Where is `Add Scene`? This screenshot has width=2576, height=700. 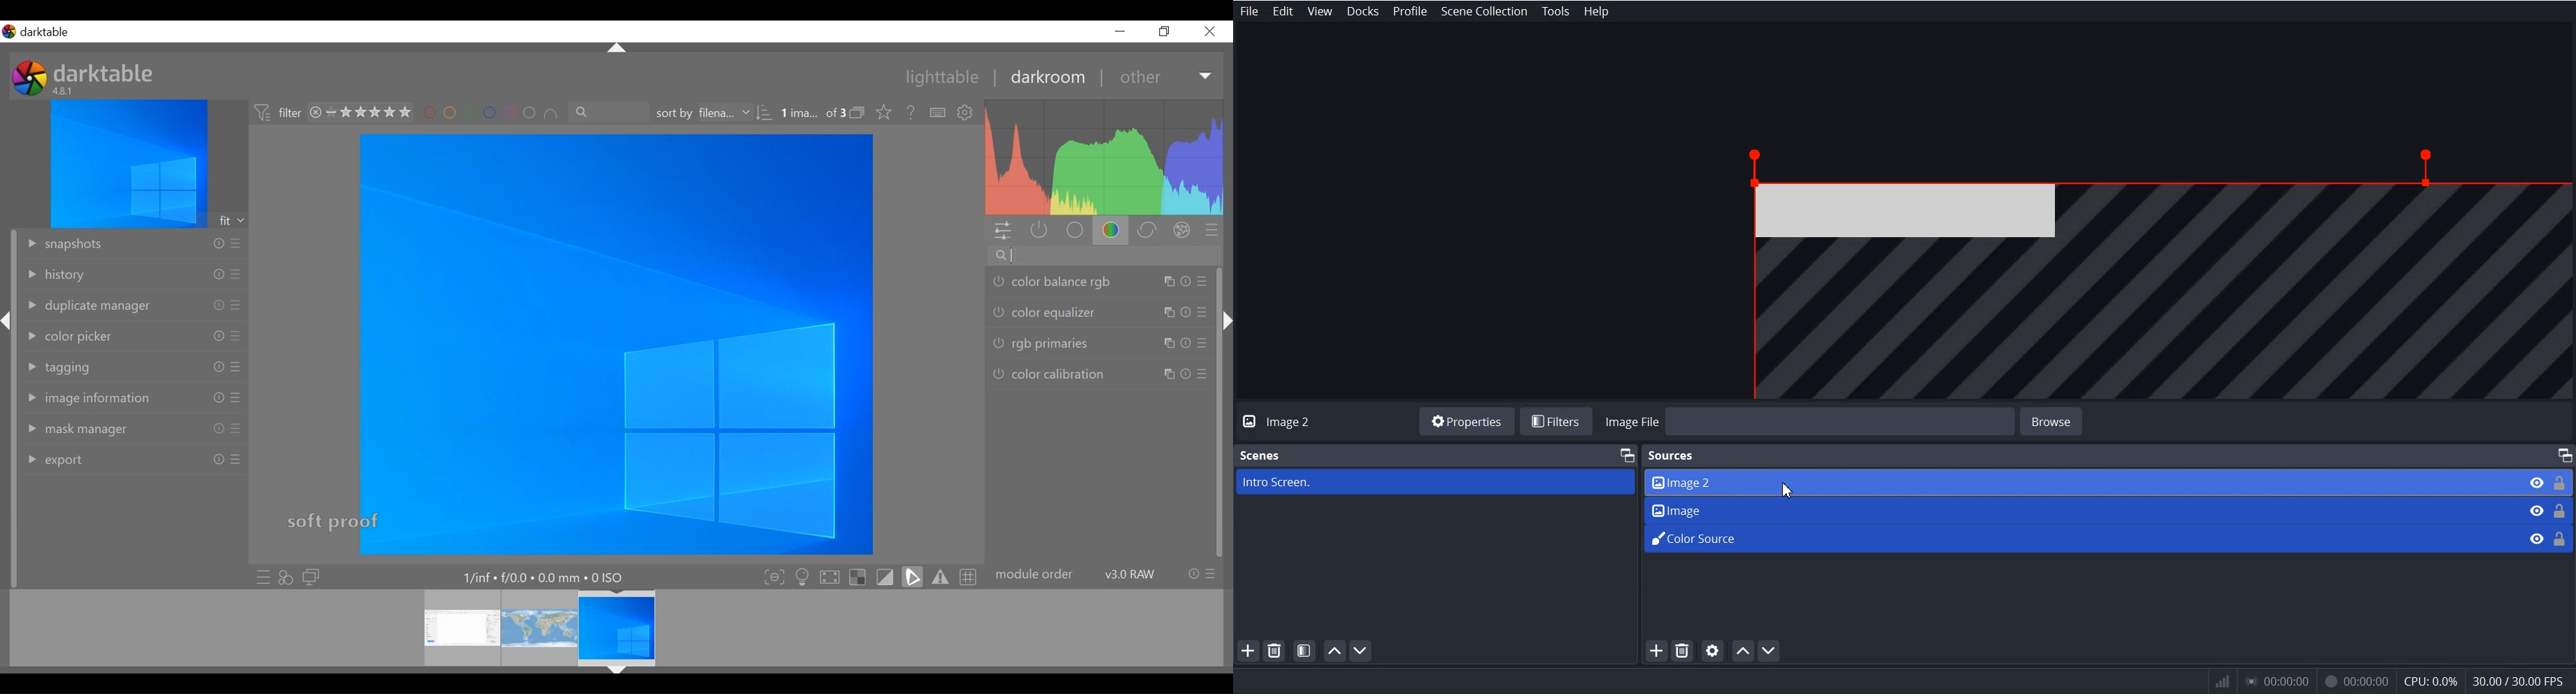 Add Scene is located at coordinates (1248, 651).